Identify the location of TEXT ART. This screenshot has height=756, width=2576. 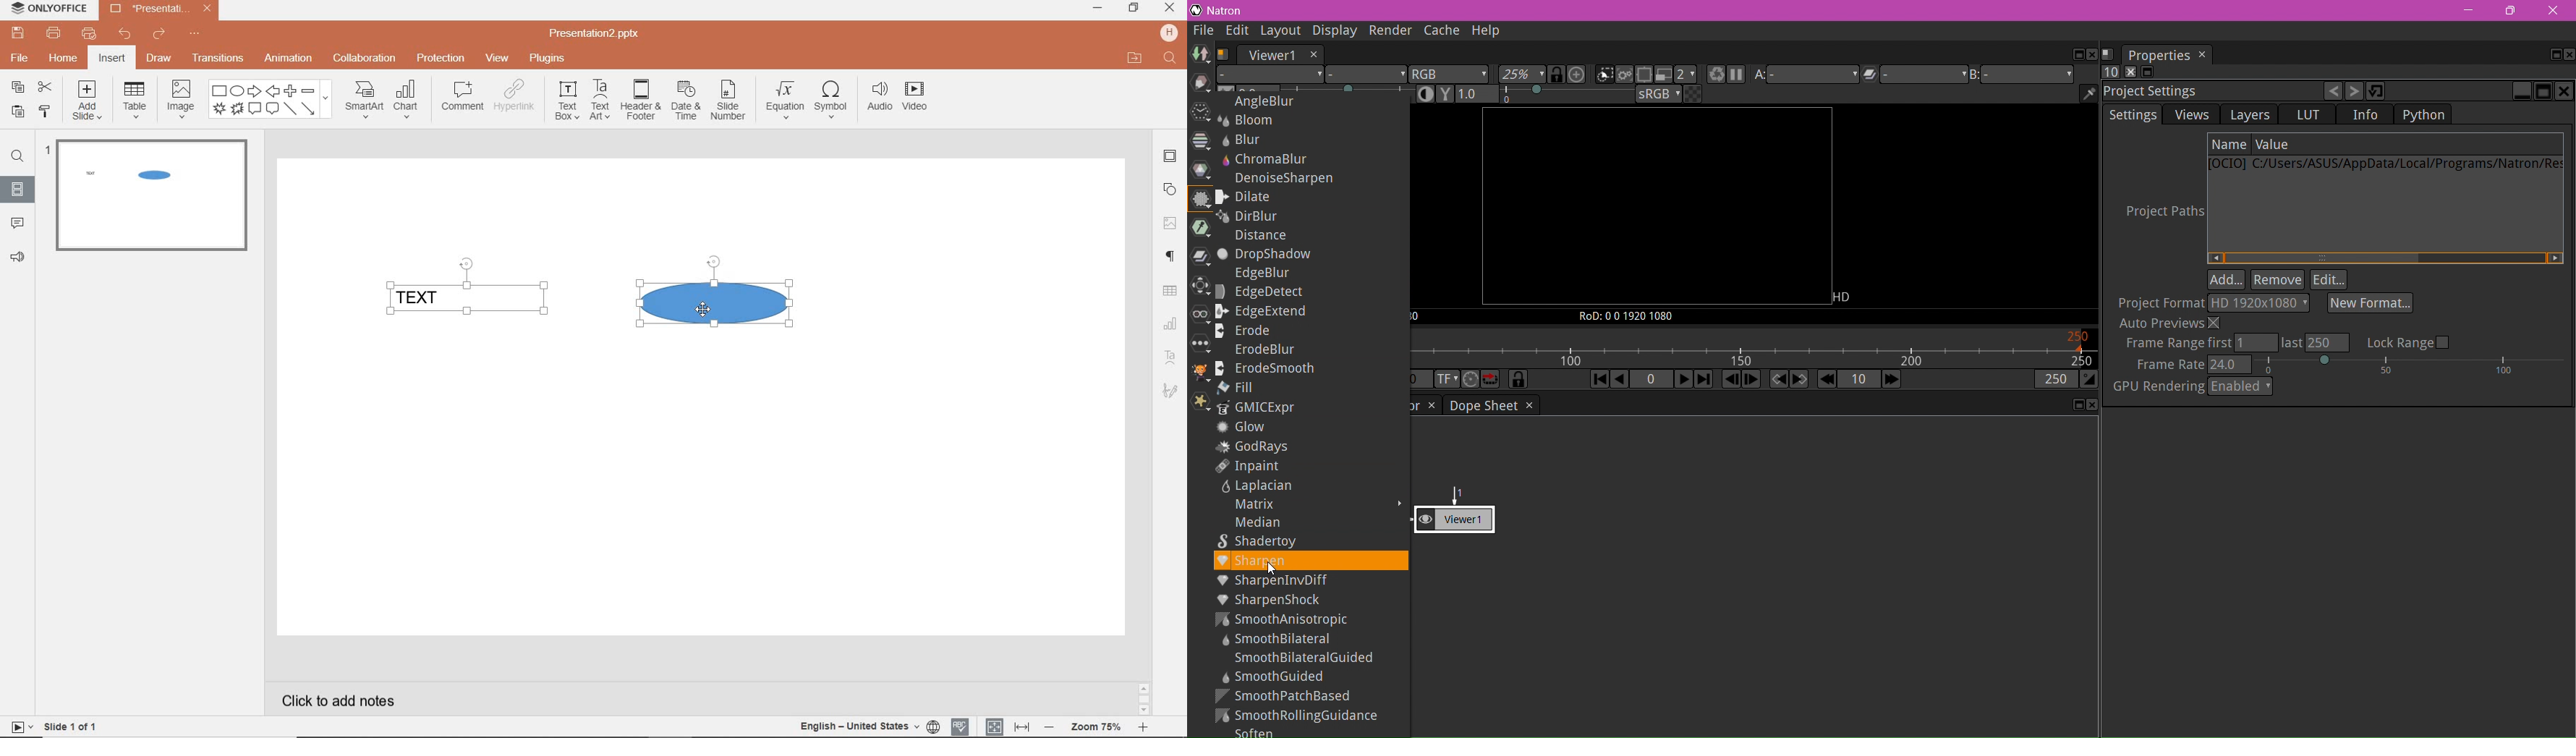
(1168, 392).